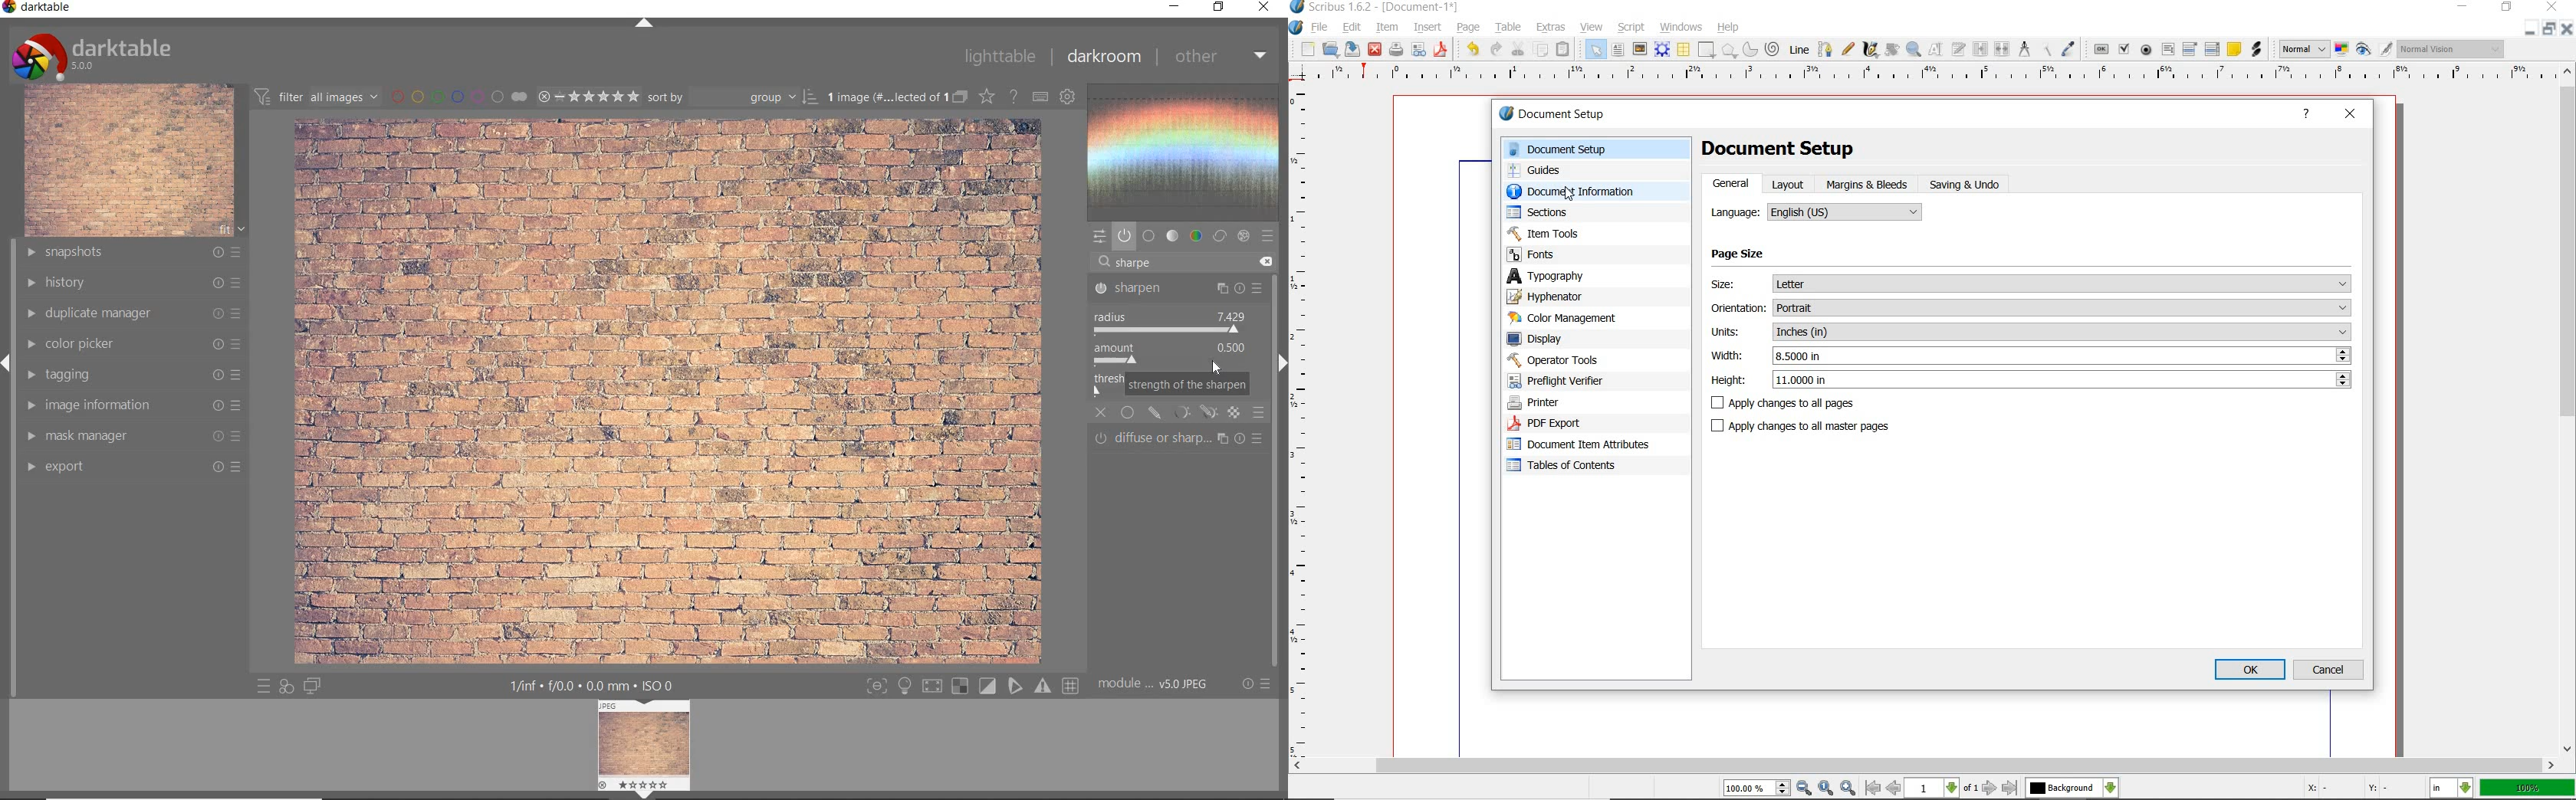 This screenshot has width=2576, height=812. What do you see at coordinates (884, 96) in the screenshot?
I see `1 image (# ... lected of` at bounding box center [884, 96].